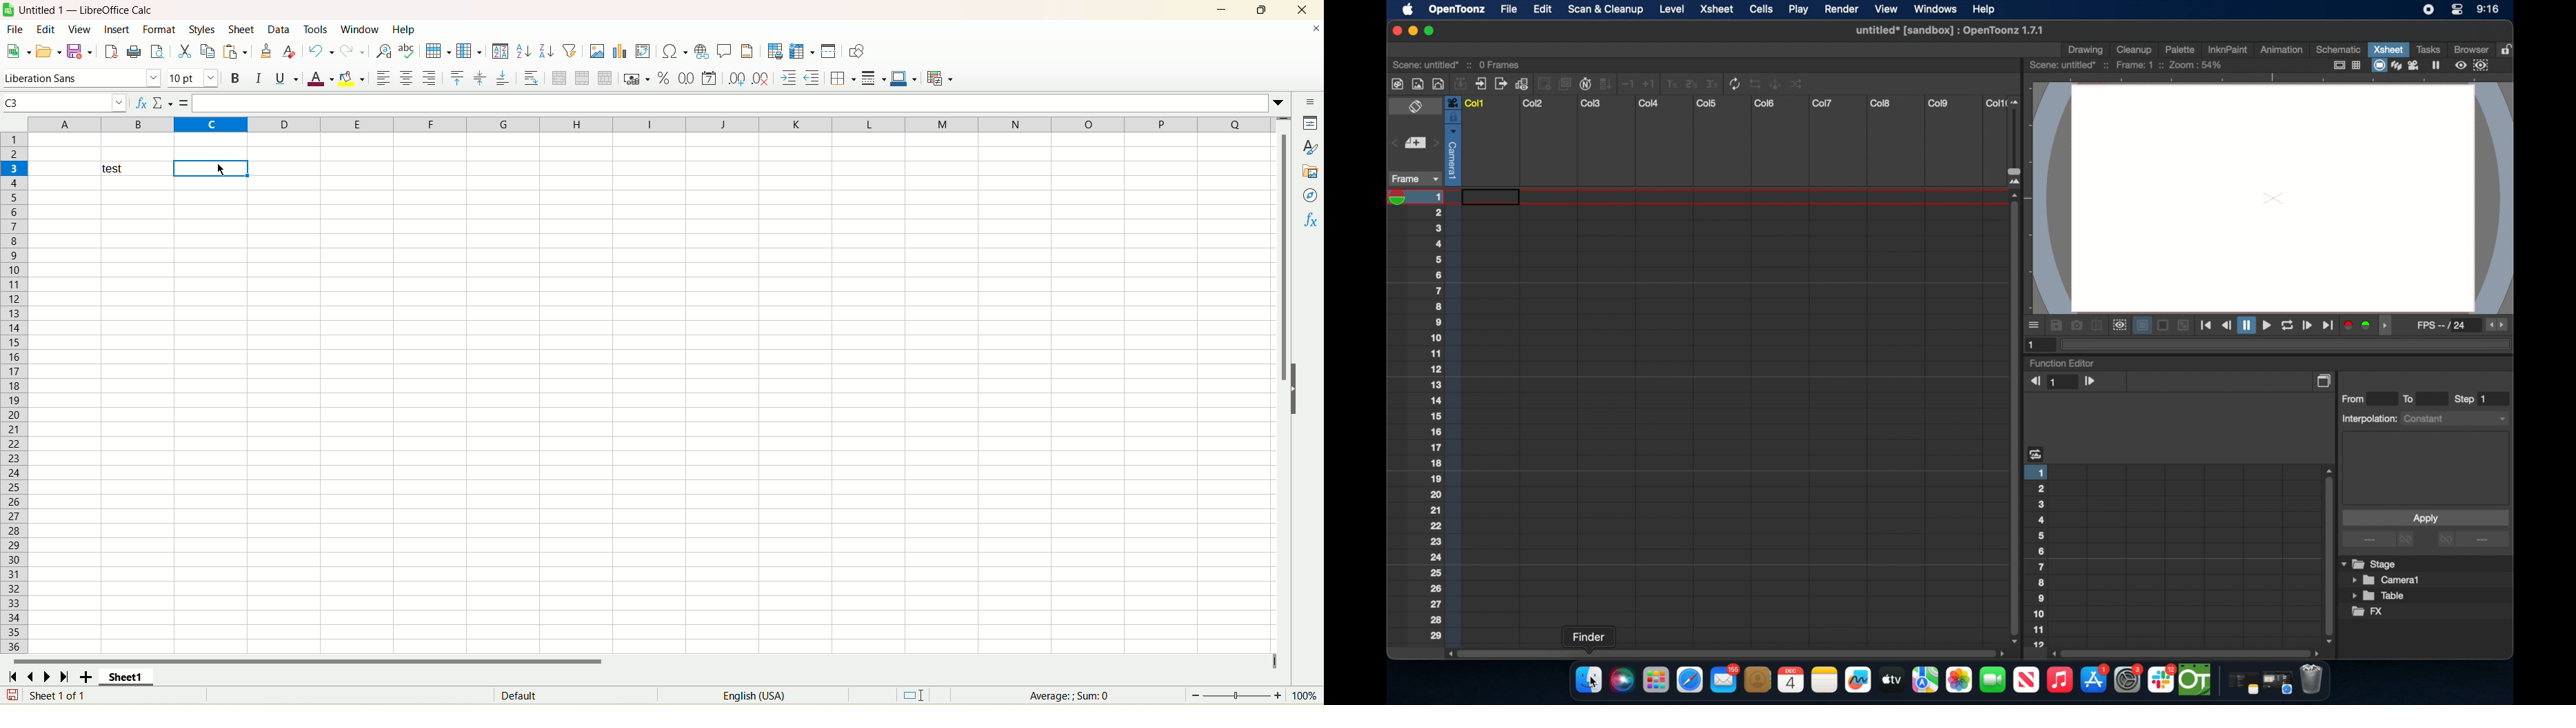  I want to click on print, so click(134, 51).